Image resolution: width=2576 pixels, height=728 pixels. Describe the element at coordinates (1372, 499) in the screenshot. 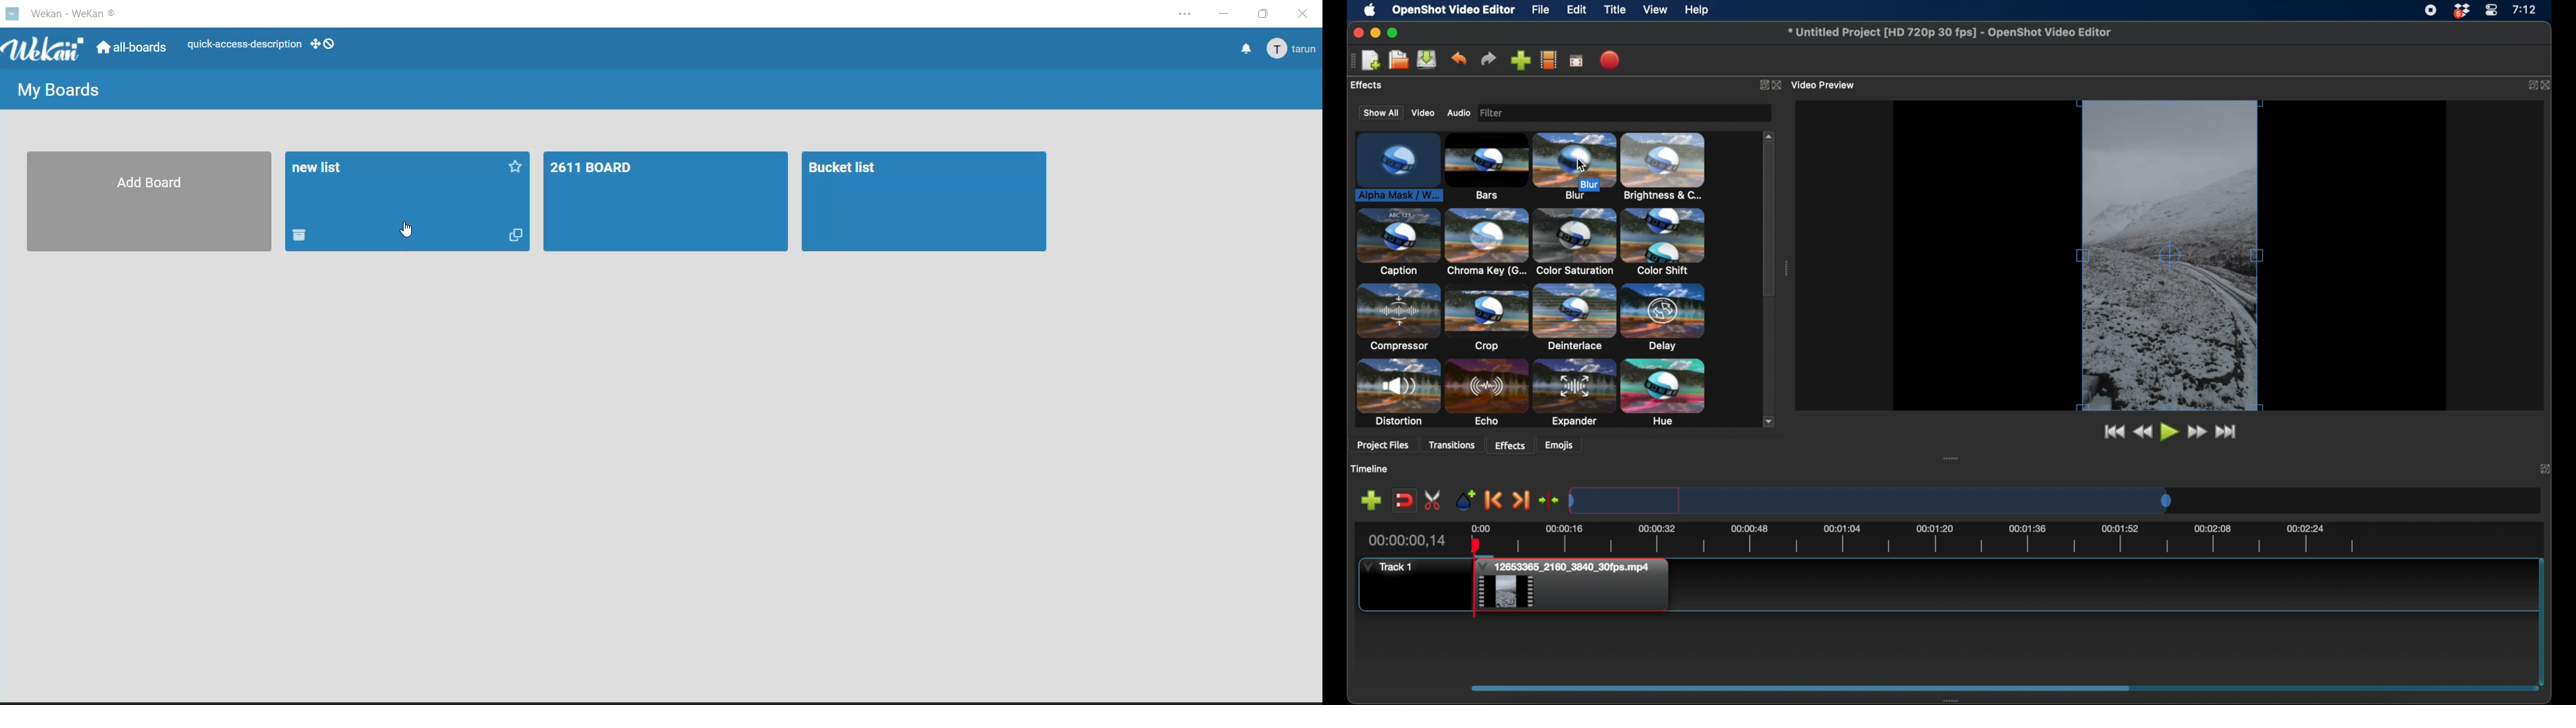

I see `add track` at that location.